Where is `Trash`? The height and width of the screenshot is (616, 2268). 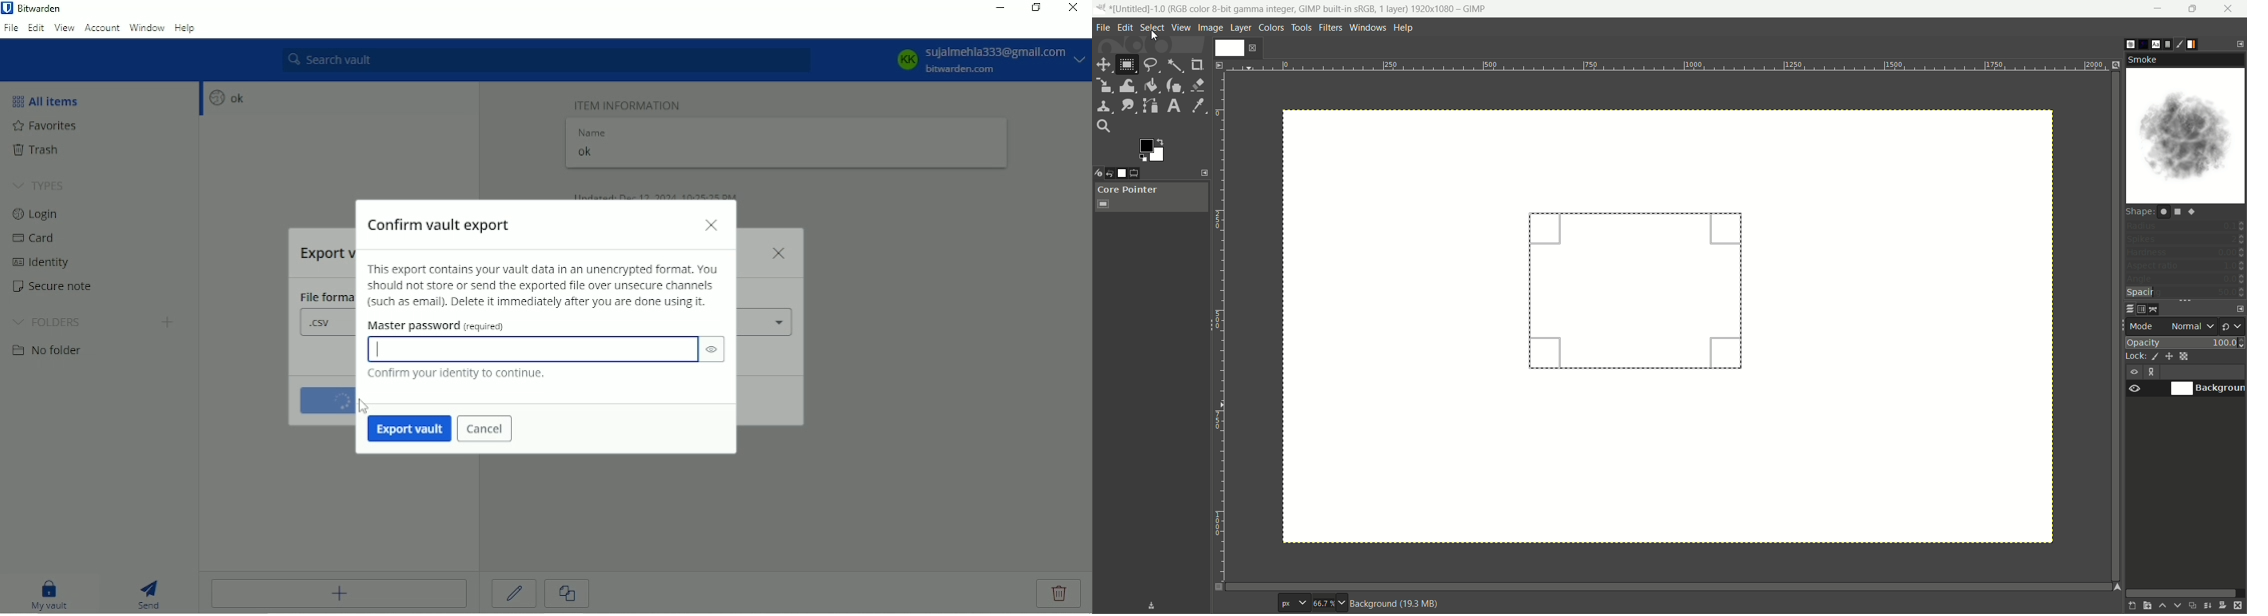 Trash is located at coordinates (47, 151).